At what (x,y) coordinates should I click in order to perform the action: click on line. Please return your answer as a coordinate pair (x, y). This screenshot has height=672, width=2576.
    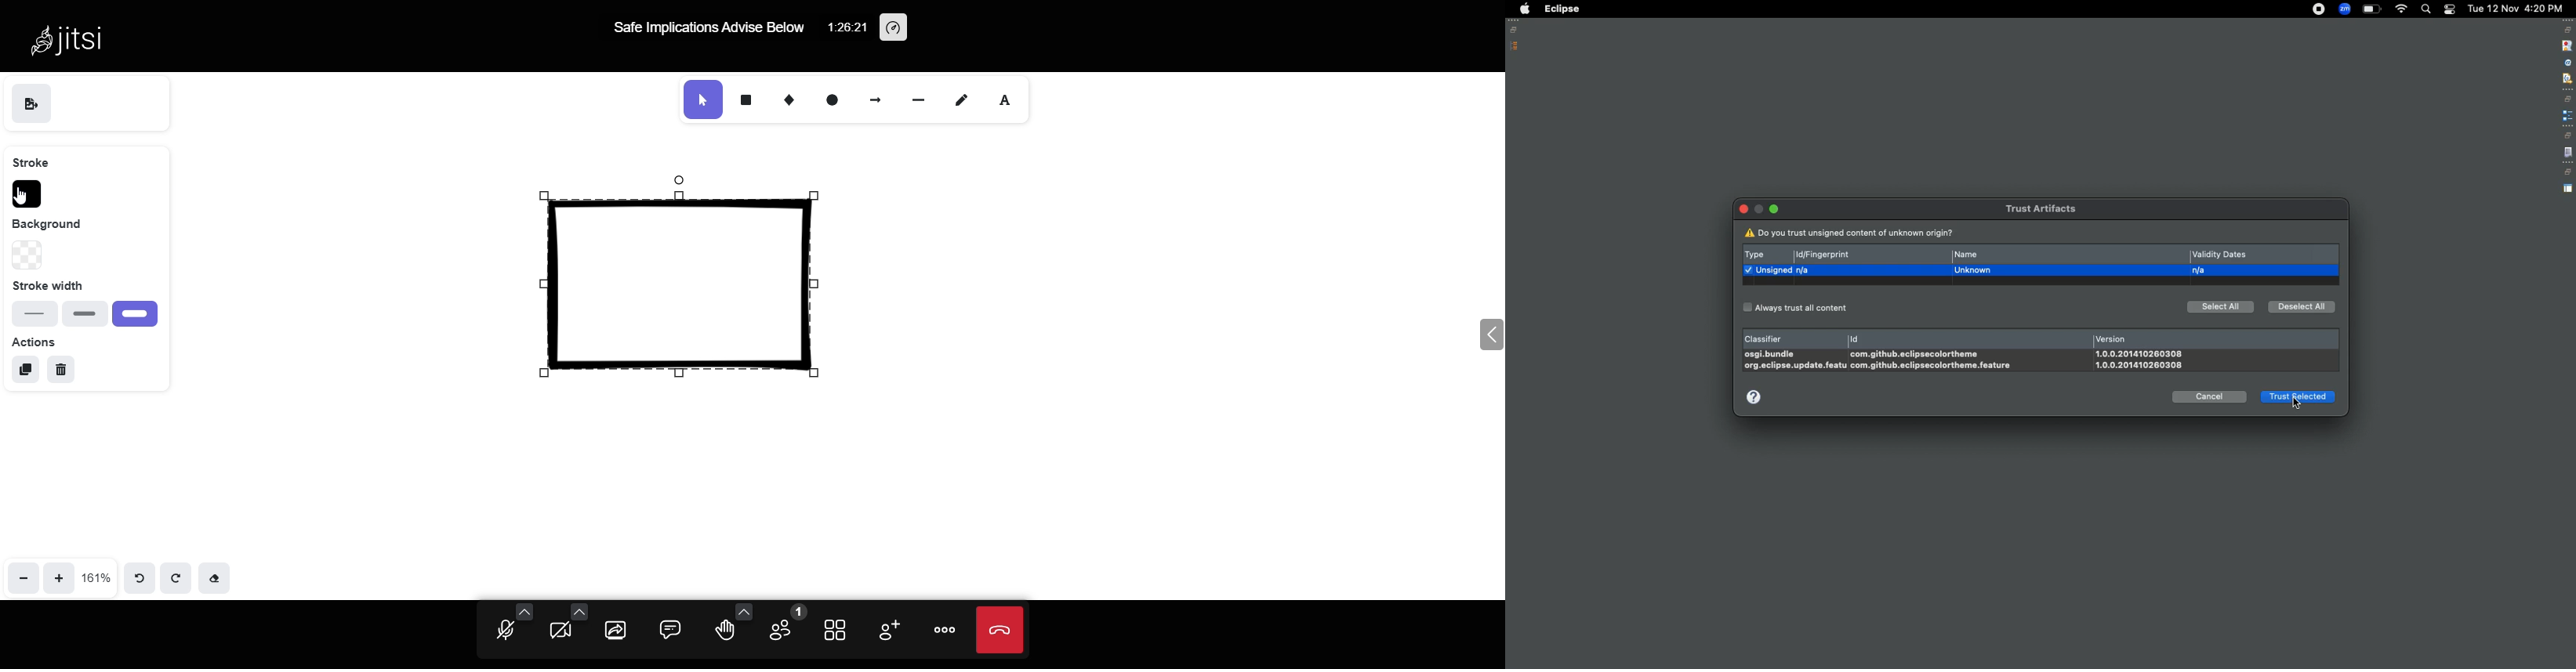
    Looking at the image, I should click on (915, 99).